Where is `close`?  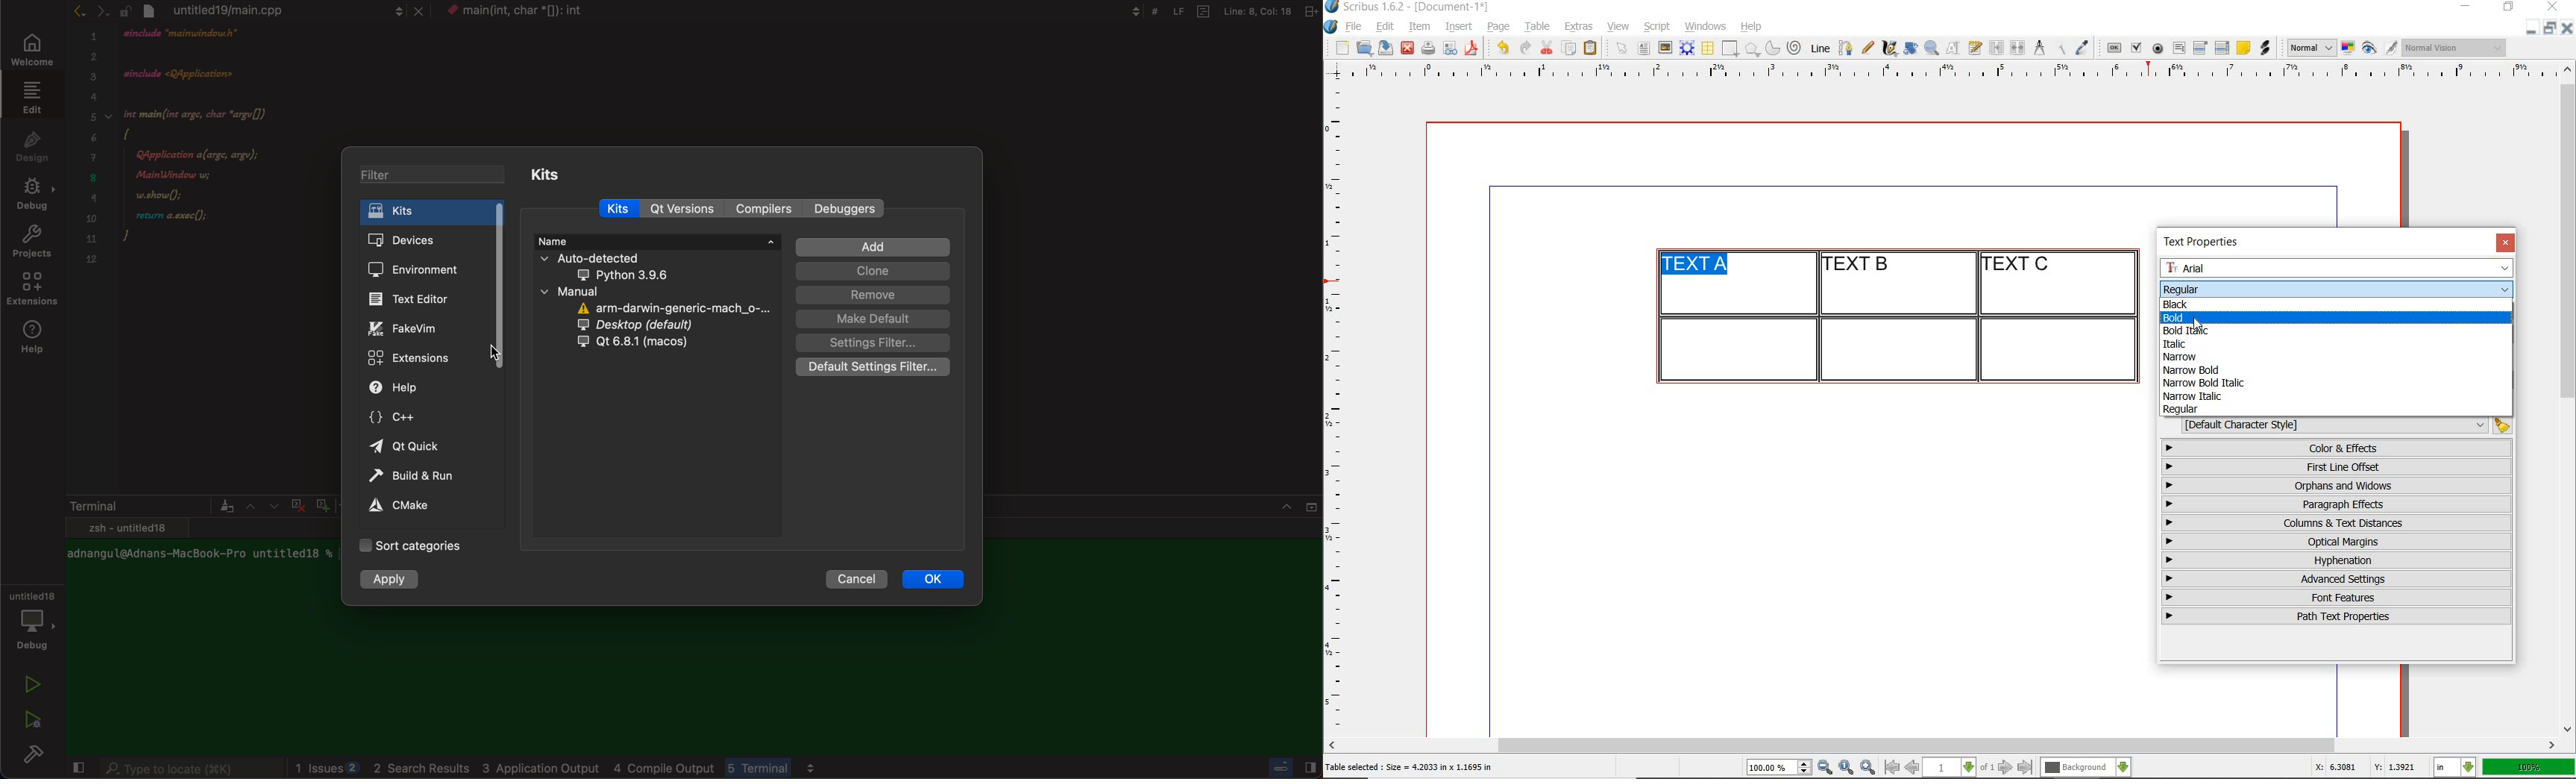 close is located at coordinates (2555, 6).